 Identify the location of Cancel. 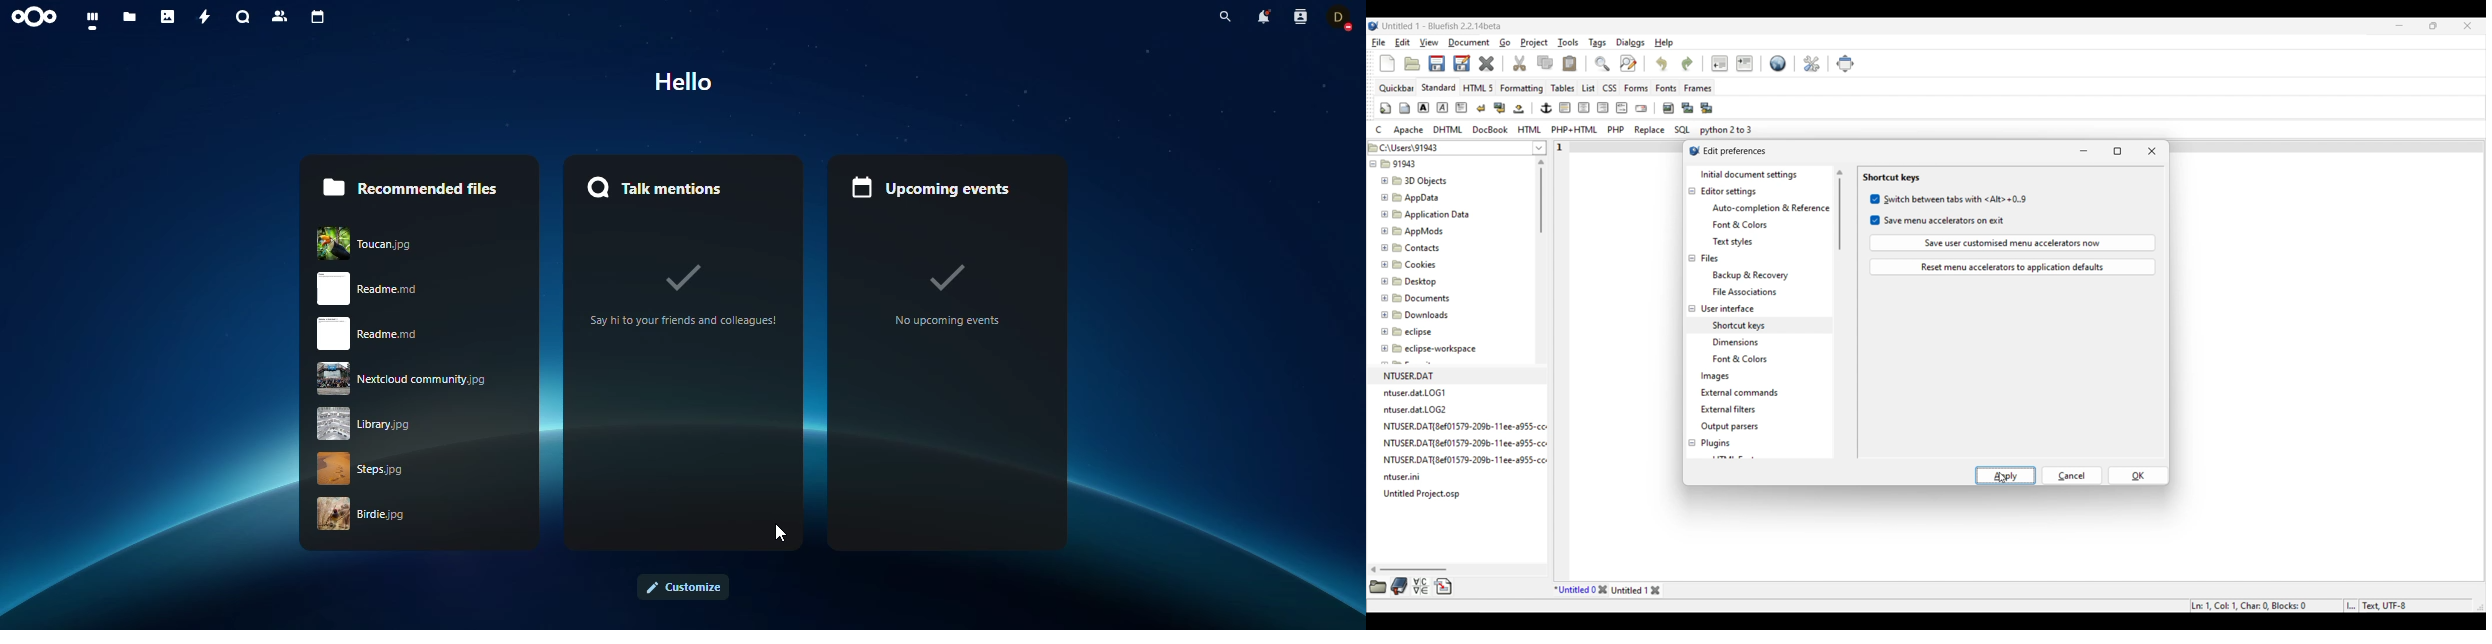
(2072, 475).